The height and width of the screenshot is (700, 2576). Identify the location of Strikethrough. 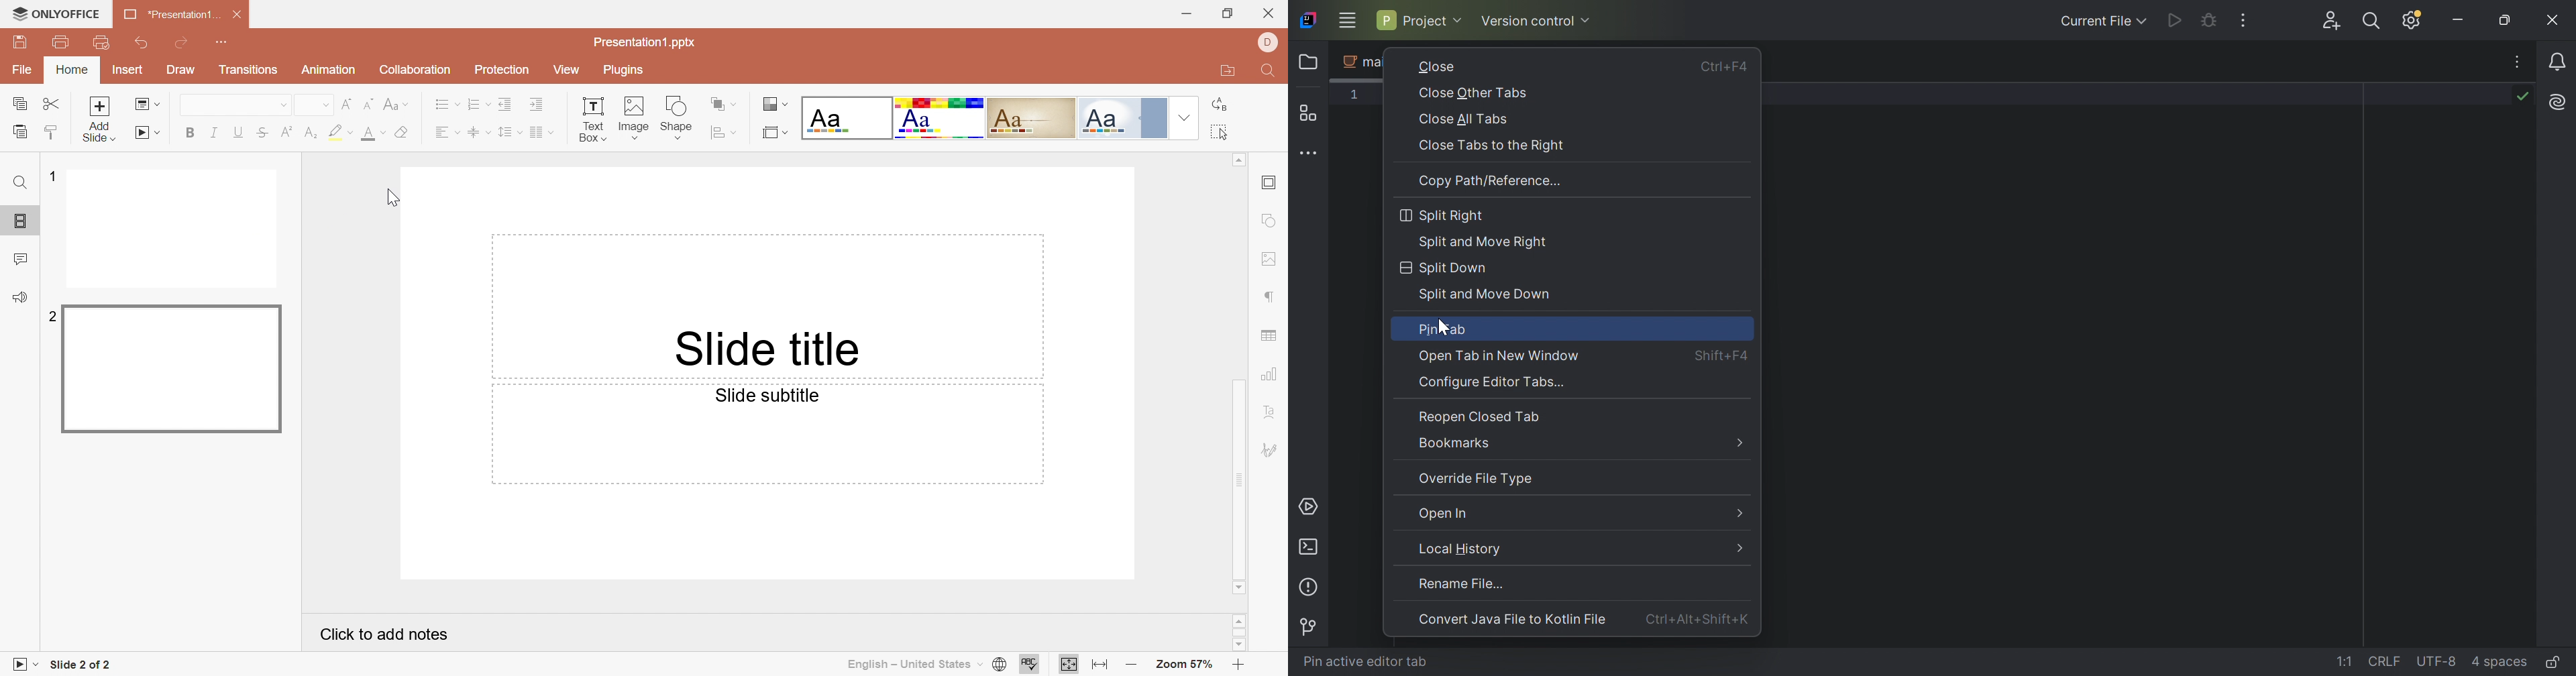
(260, 131).